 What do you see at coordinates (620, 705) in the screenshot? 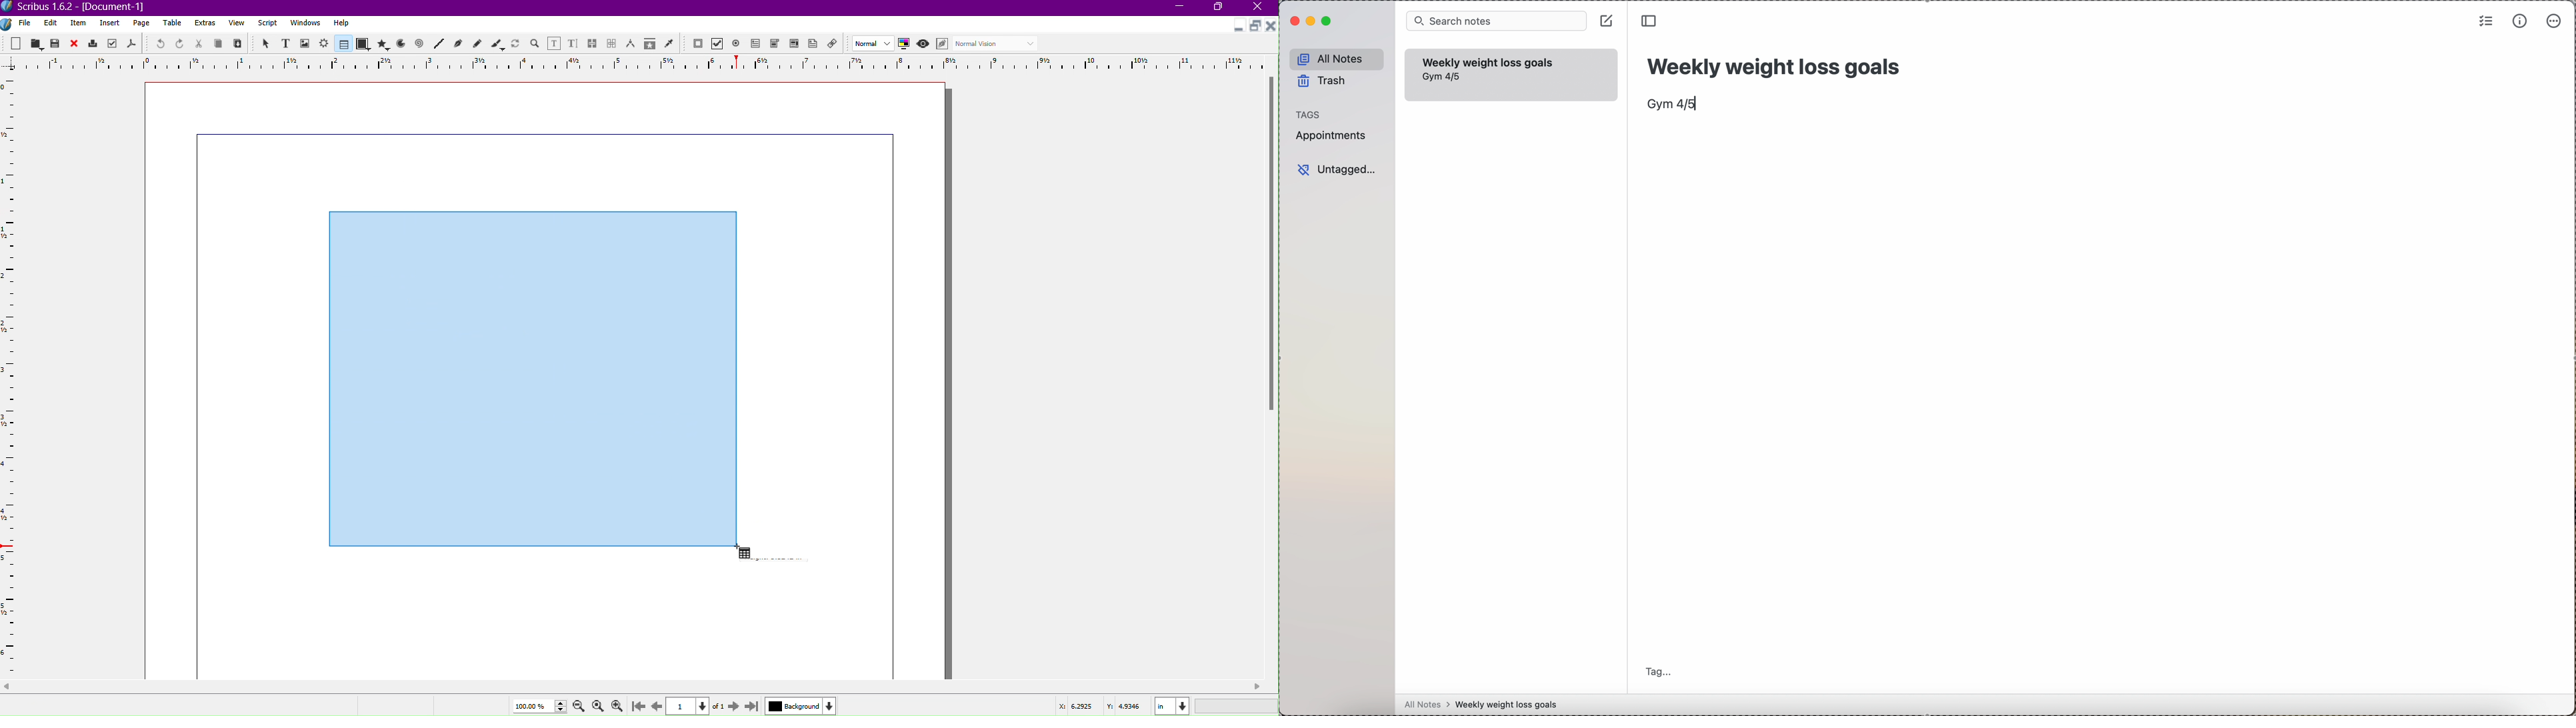
I see `Zoom In` at bounding box center [620, 705].